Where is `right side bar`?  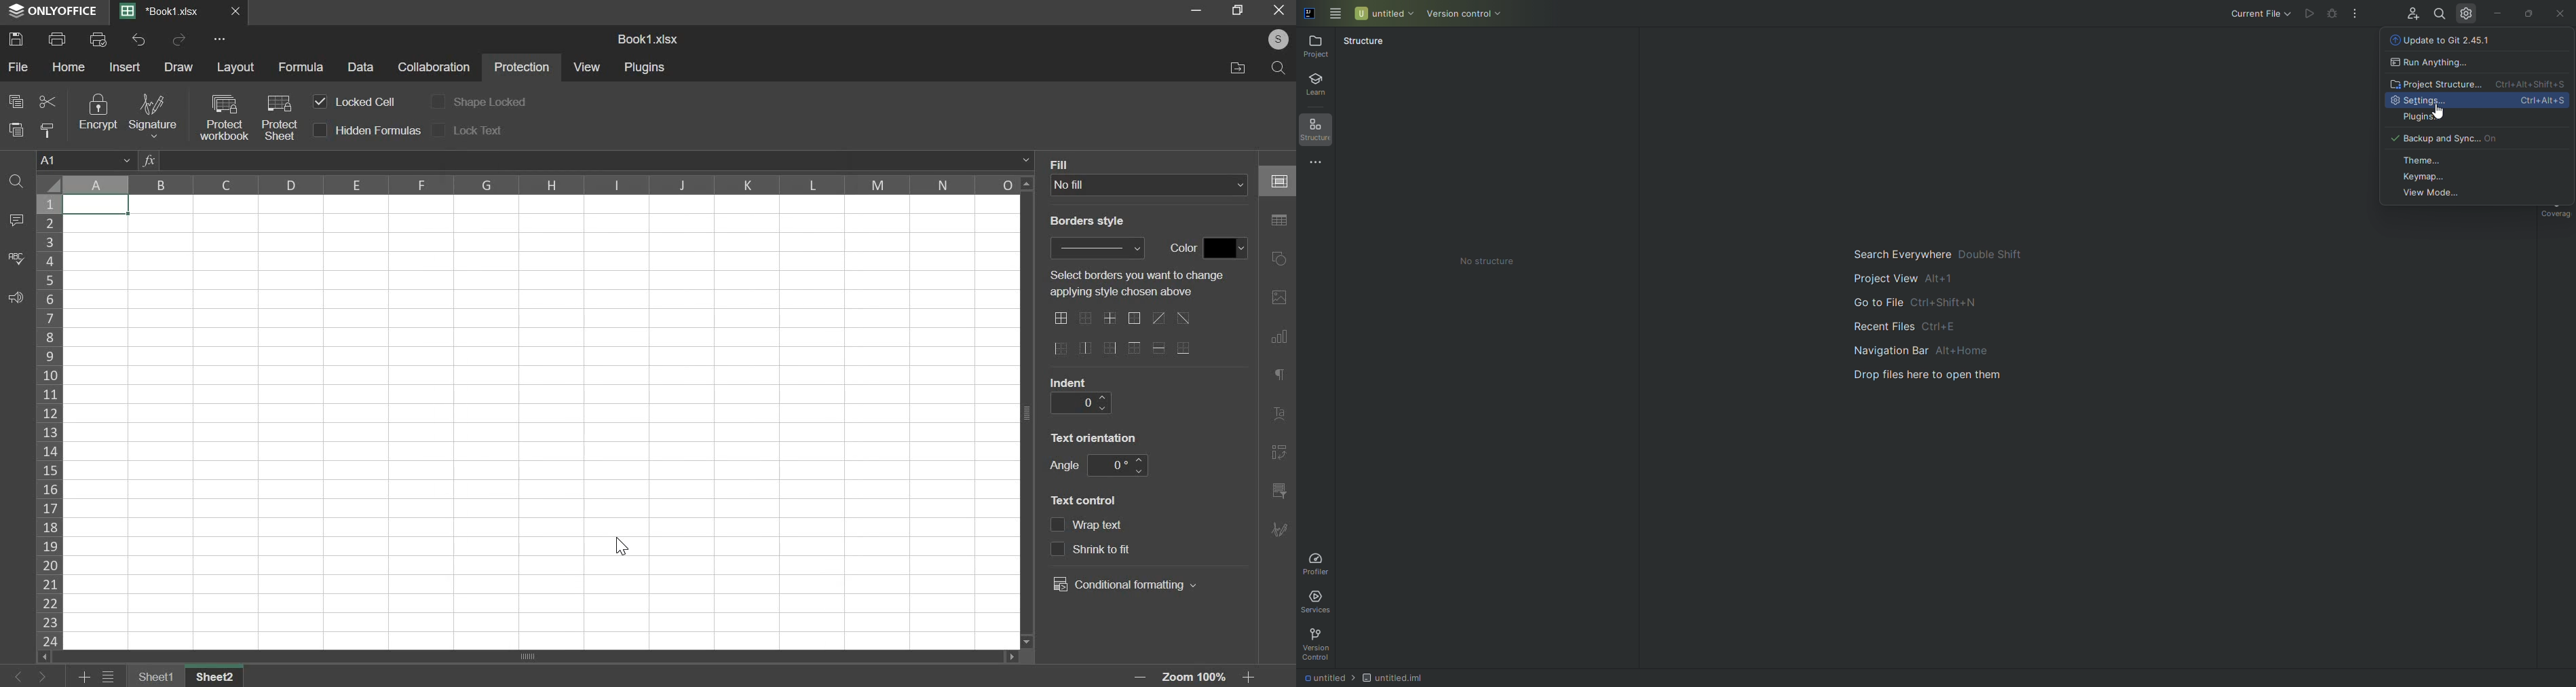
right side bar is located at coordinates (1279, 415).